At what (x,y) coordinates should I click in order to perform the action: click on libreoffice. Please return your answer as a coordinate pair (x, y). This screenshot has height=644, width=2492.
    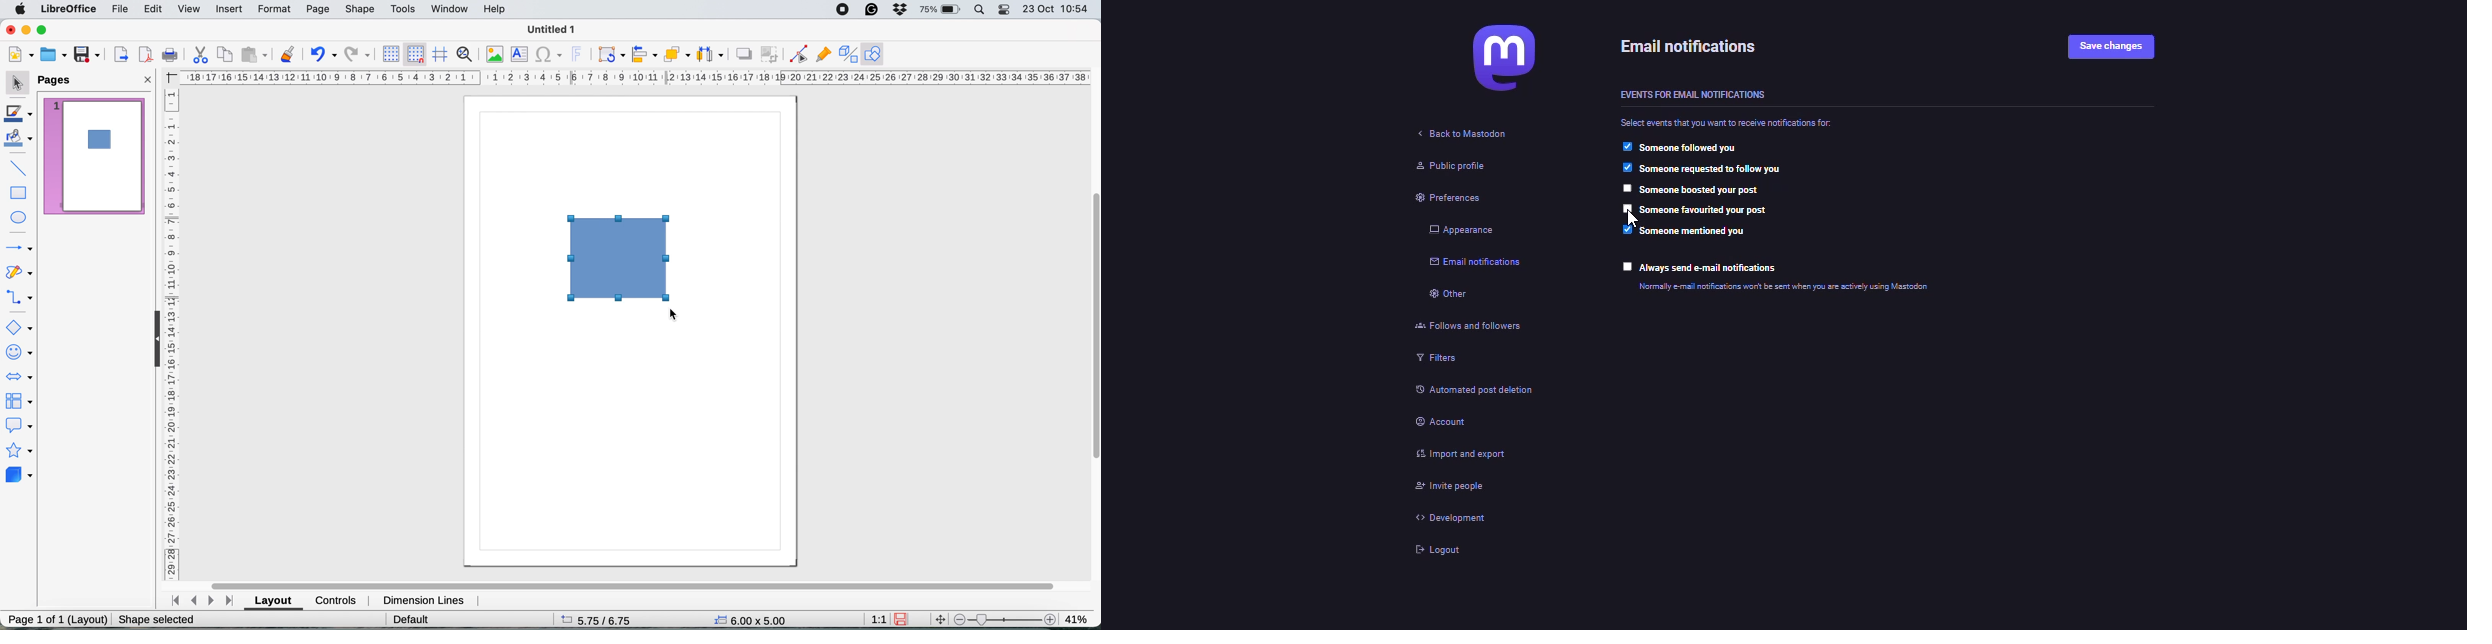
    Looking at the image, I should click on (65, 10).